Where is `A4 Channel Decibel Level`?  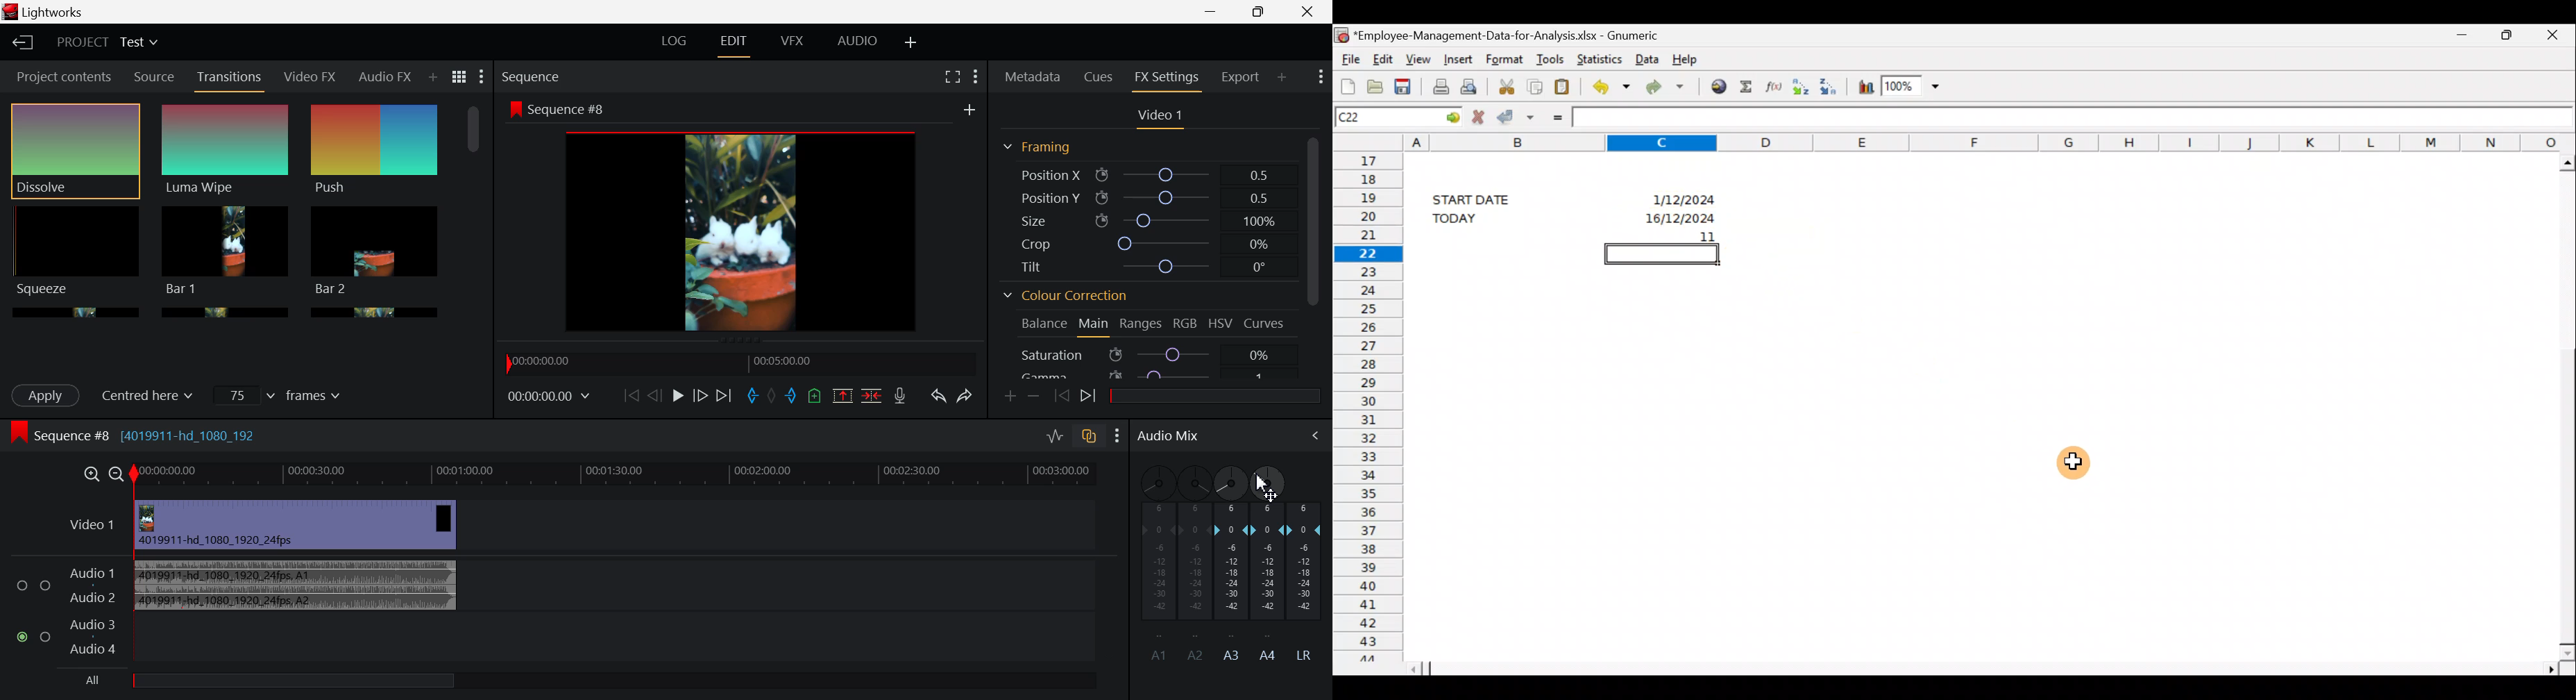
A4 Channel Decibel Level is located at coordinates (1270, 586).